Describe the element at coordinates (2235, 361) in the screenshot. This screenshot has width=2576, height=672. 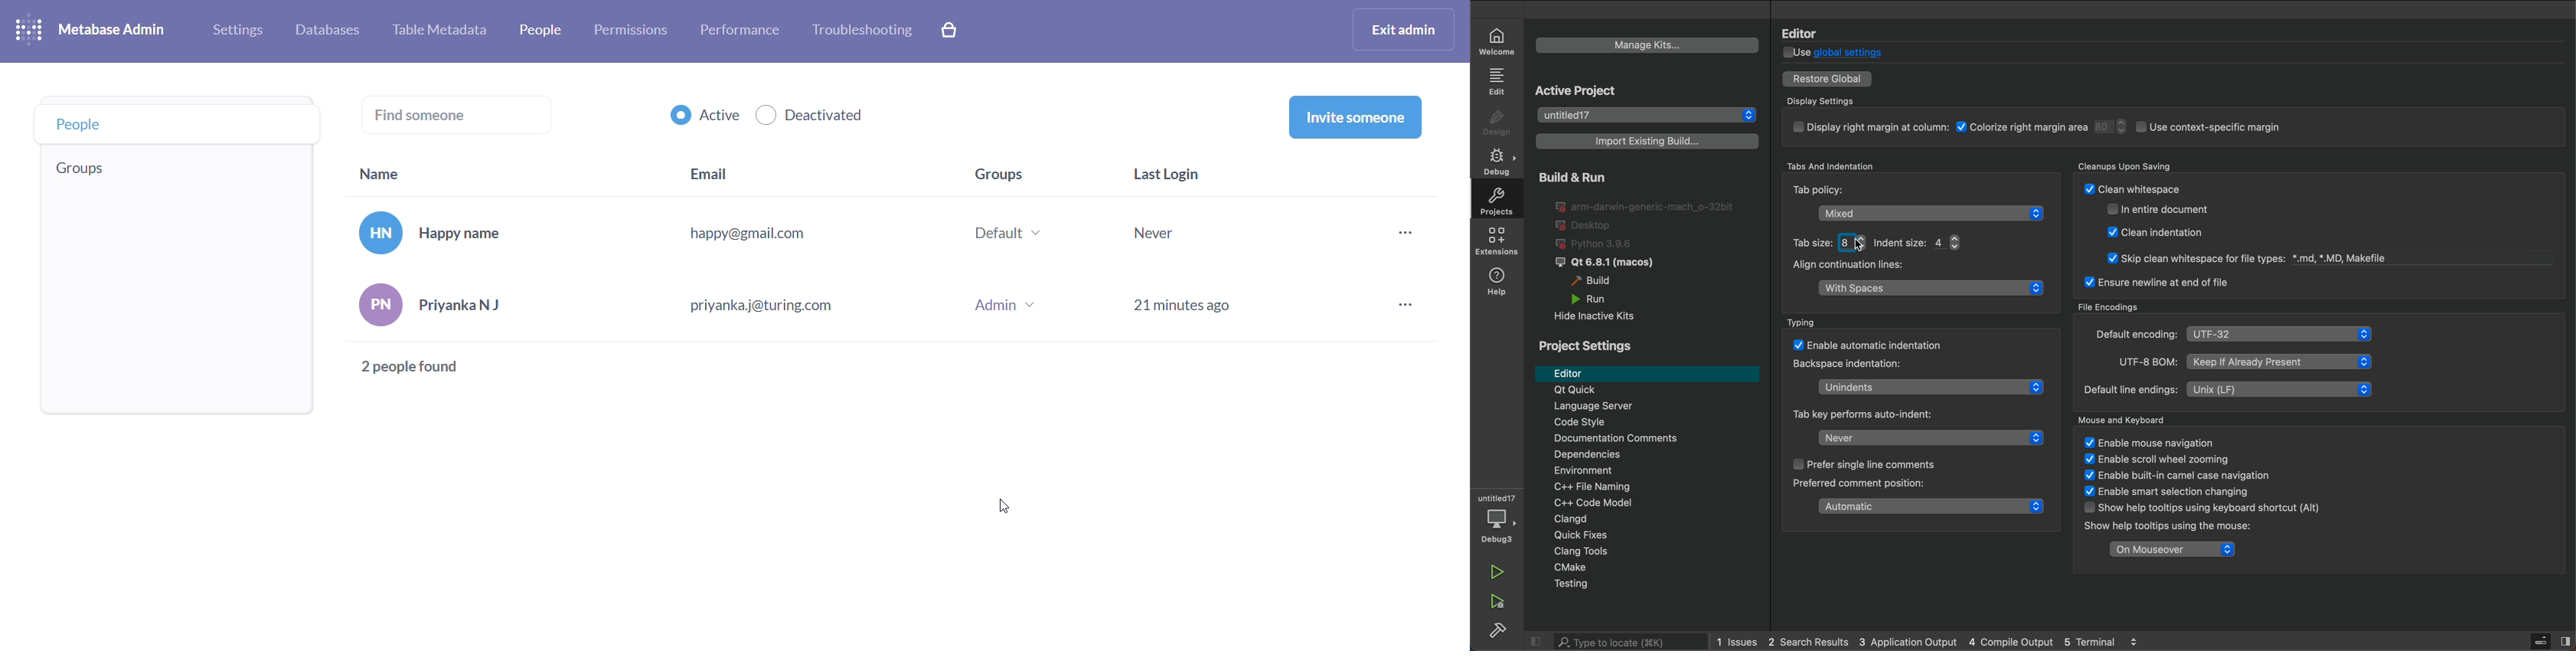
I see `UTF-8 BOM: | Keep If Already Present &` at that location.